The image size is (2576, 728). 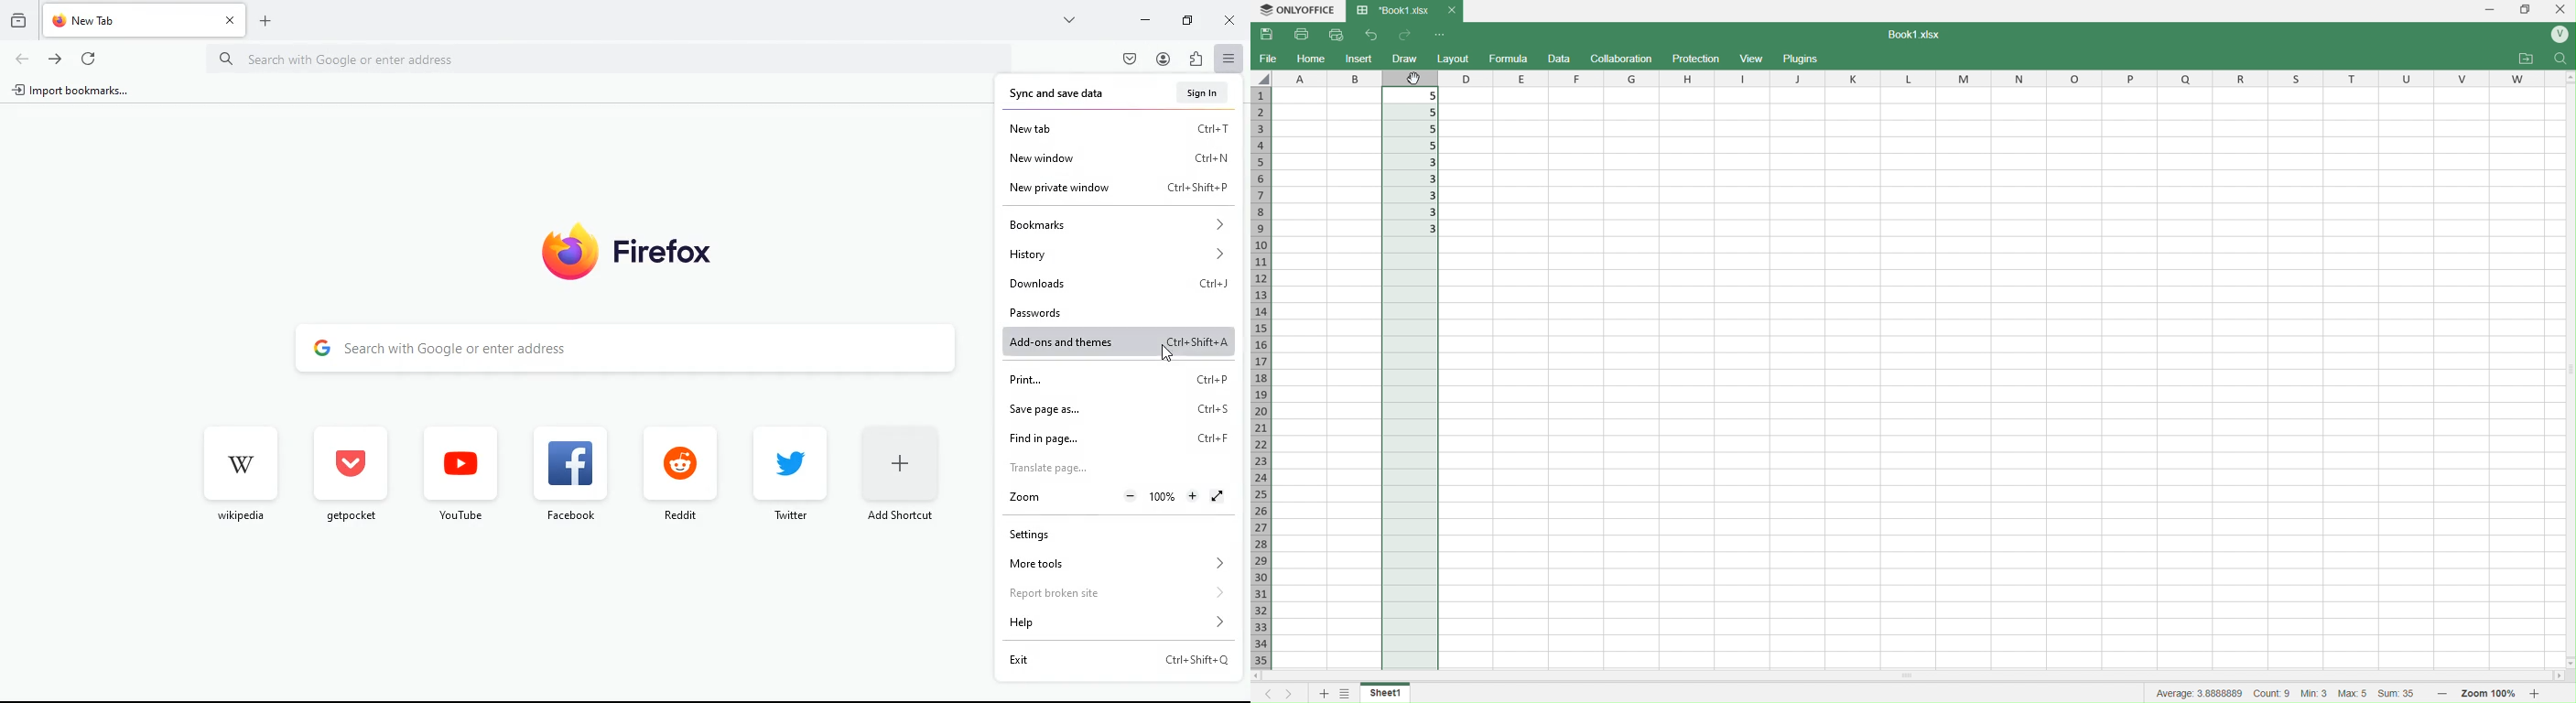 What do you see at coordinates (1200, 92) in the screenshot?
I see `sign in` at bounding box center [1200, 92].